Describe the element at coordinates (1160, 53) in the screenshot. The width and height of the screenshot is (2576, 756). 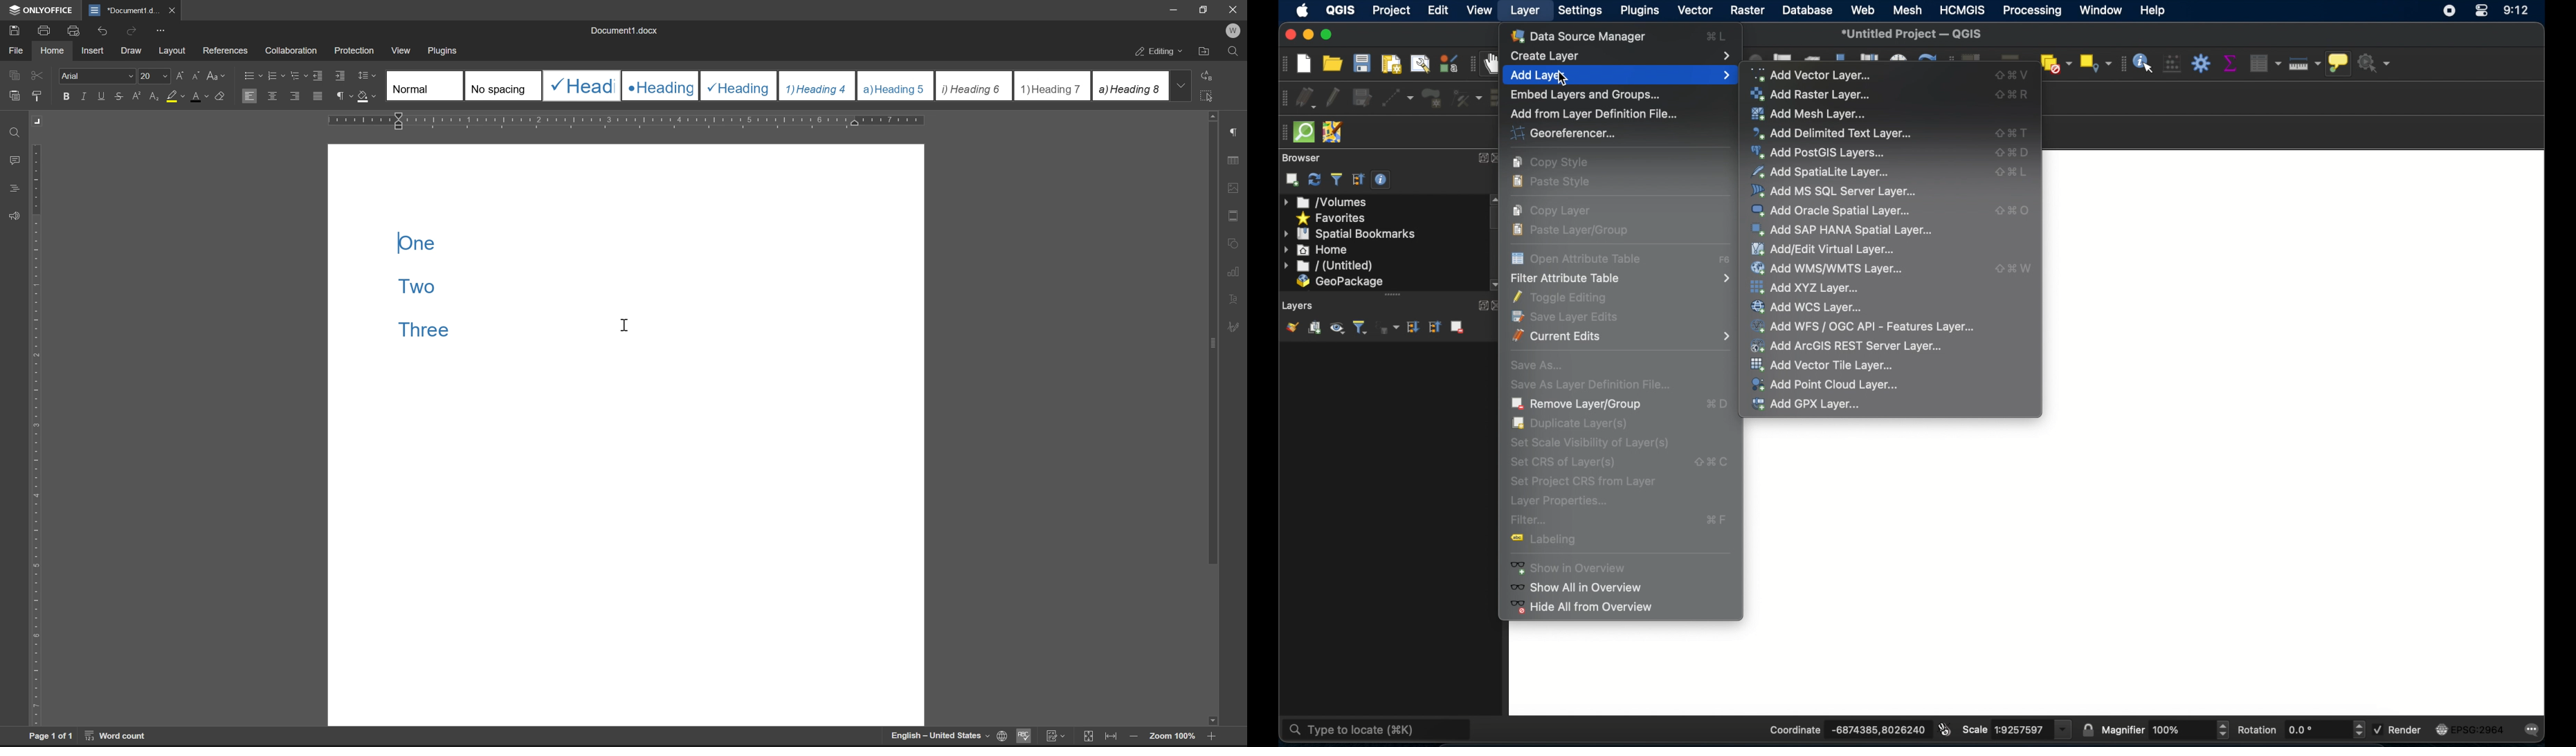
I see `editing` at that location.